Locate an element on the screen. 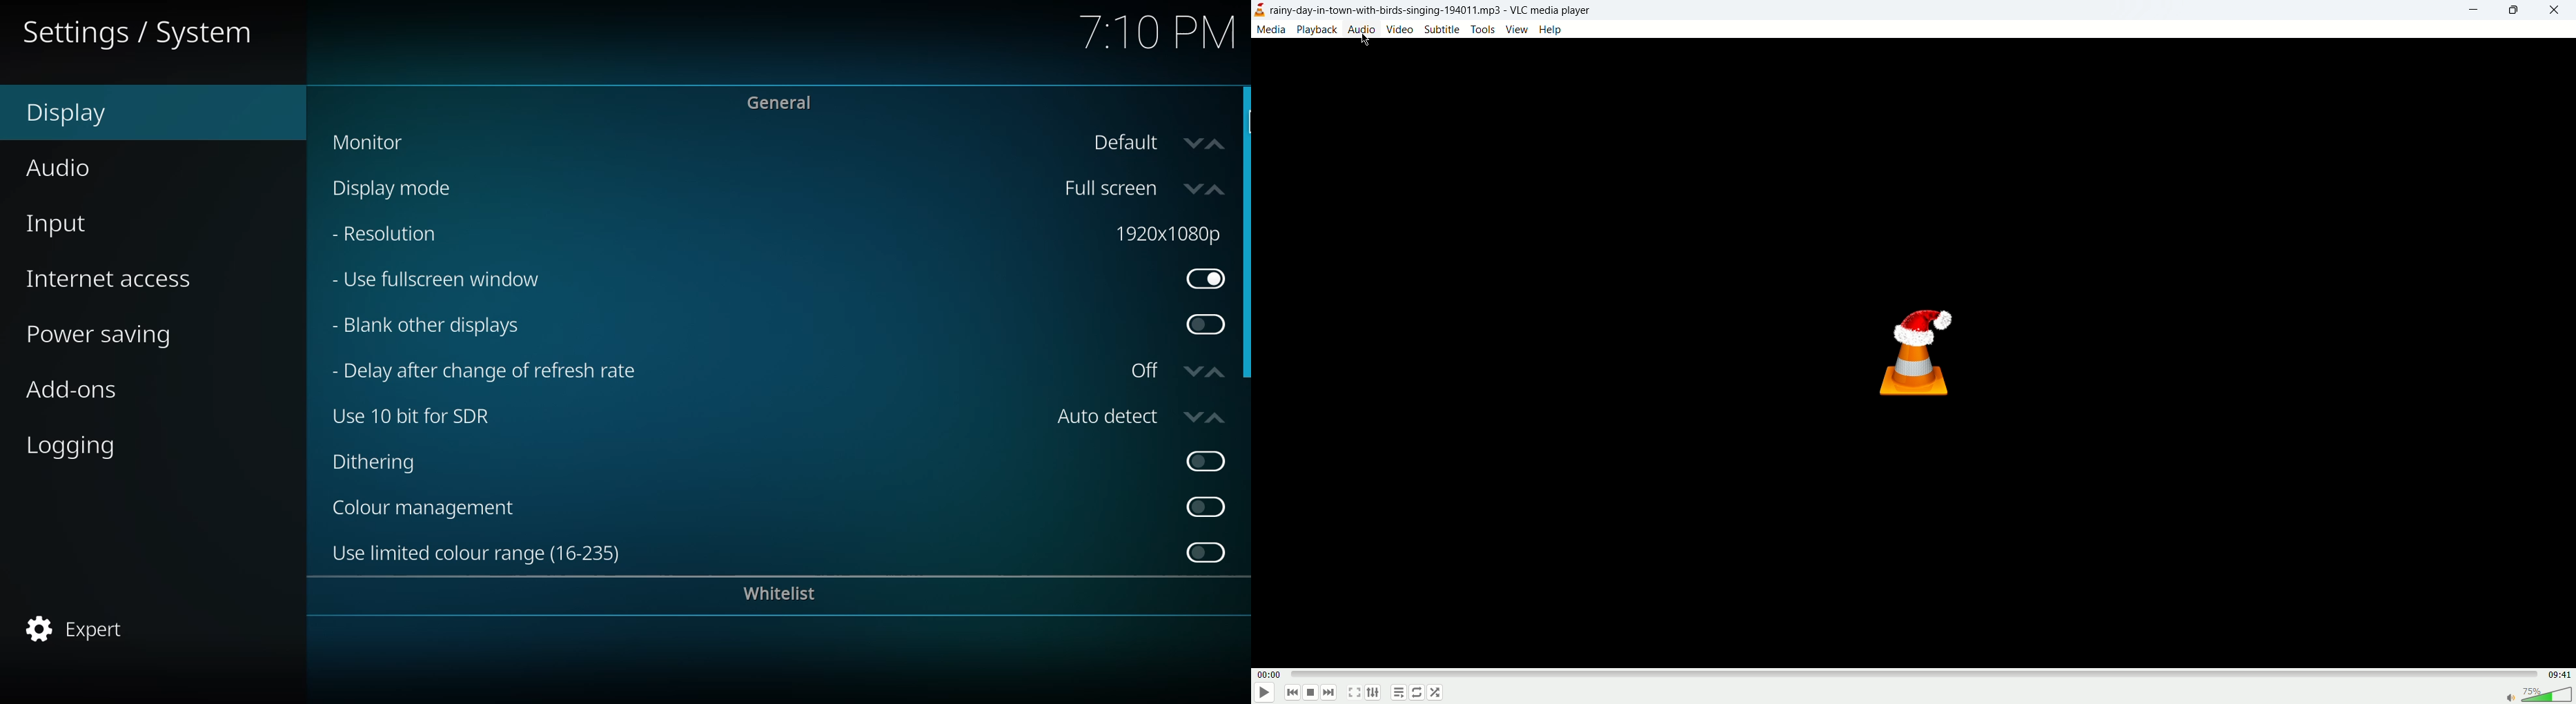 The height and width of the screenshot is (728, 2576). auto detect is located at coordinates (1137, 415).